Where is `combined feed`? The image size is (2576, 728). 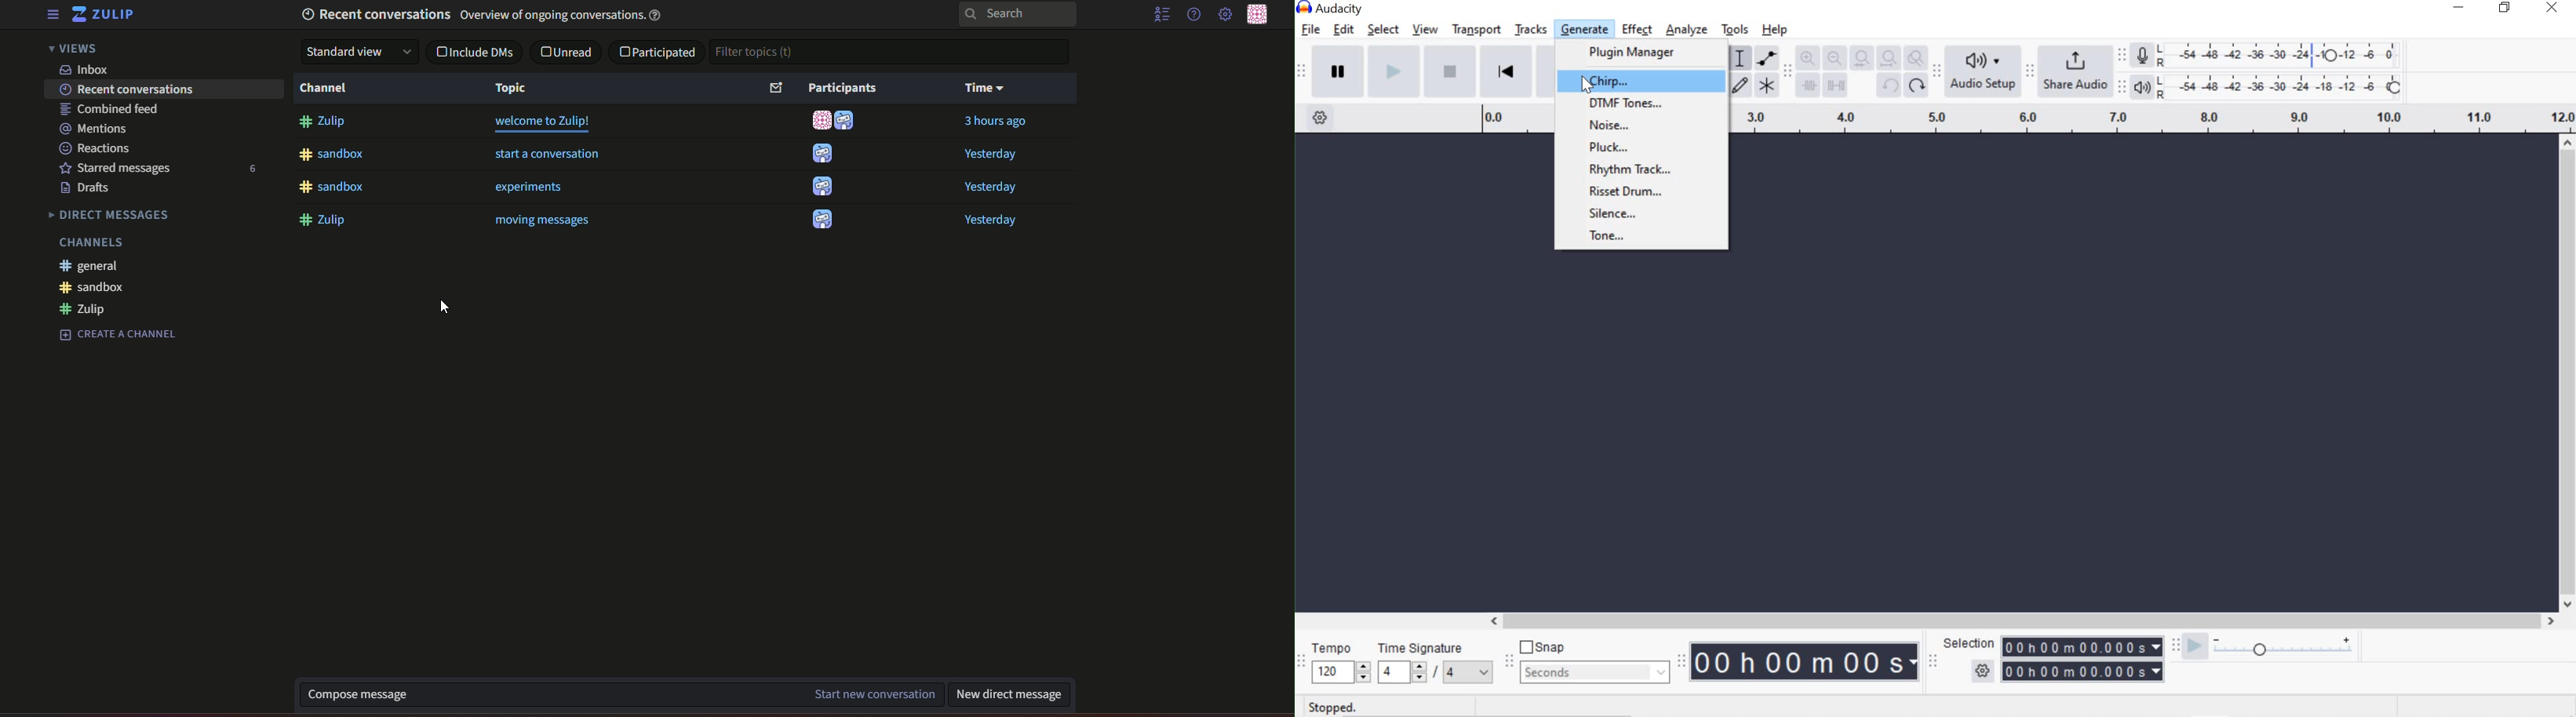 combined feed is located at coordinates (107, 110).